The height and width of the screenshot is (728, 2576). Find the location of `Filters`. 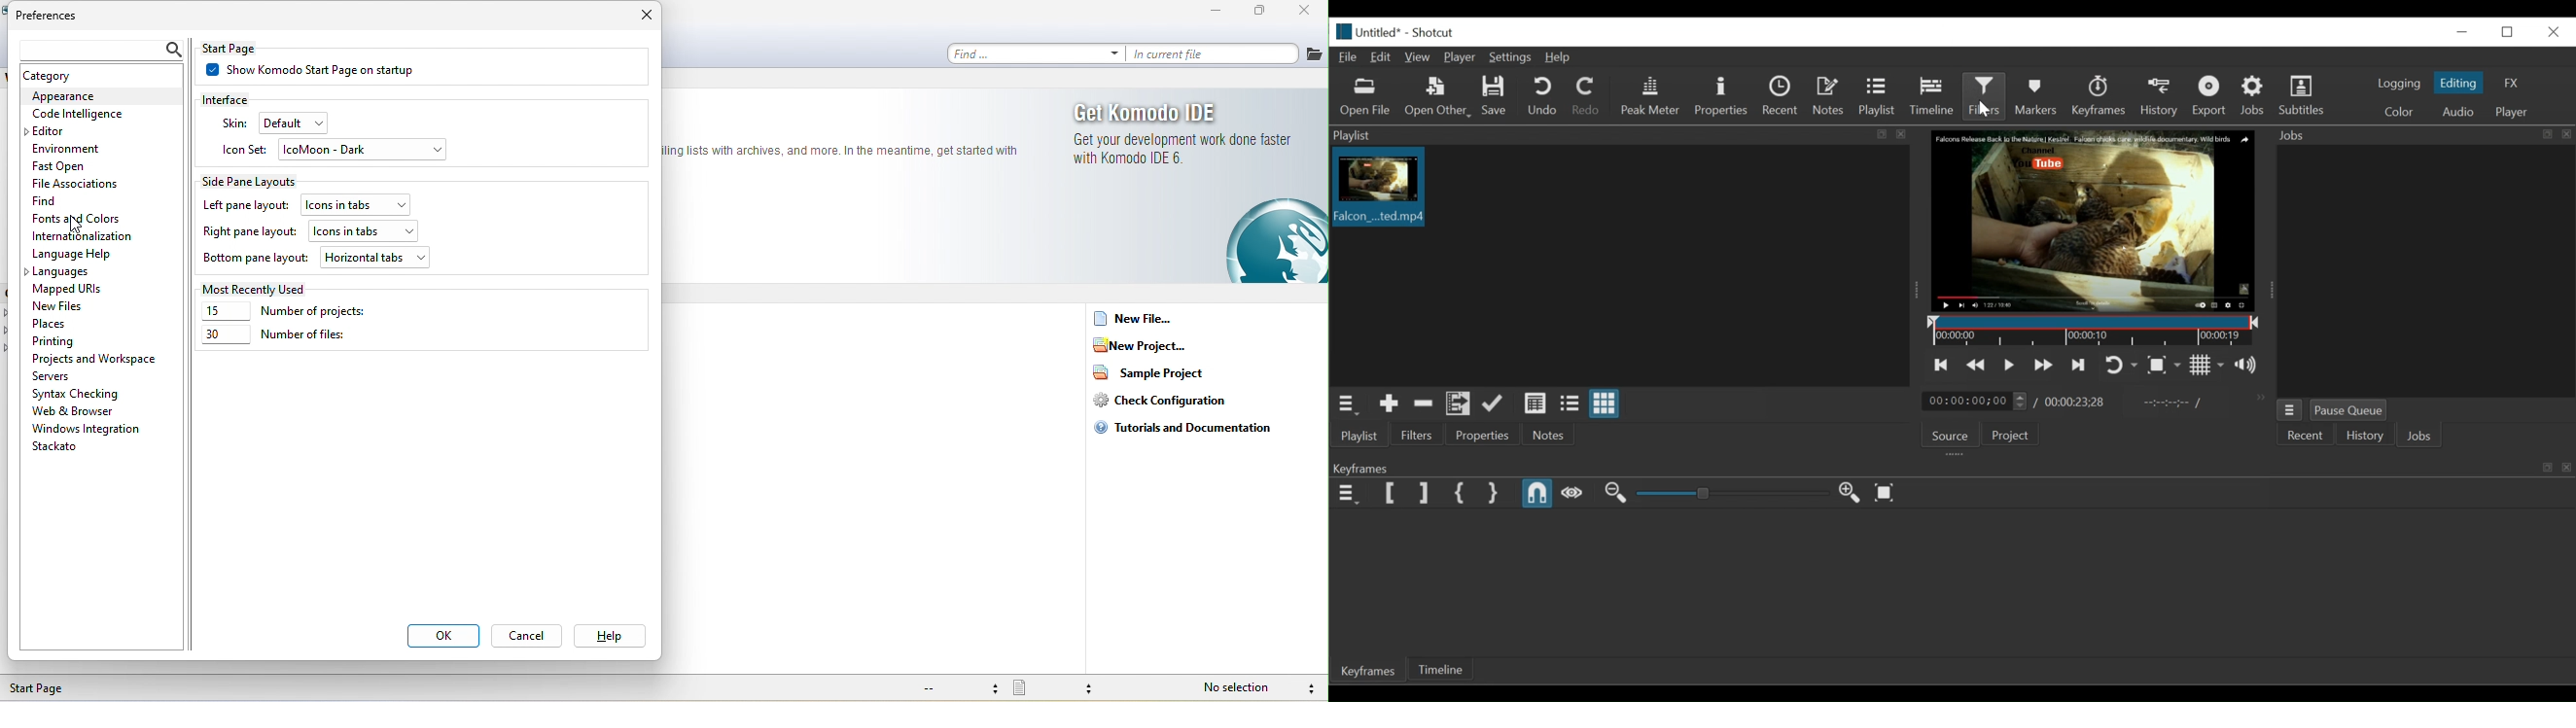

Filters is located at coordinates (1419, 434).